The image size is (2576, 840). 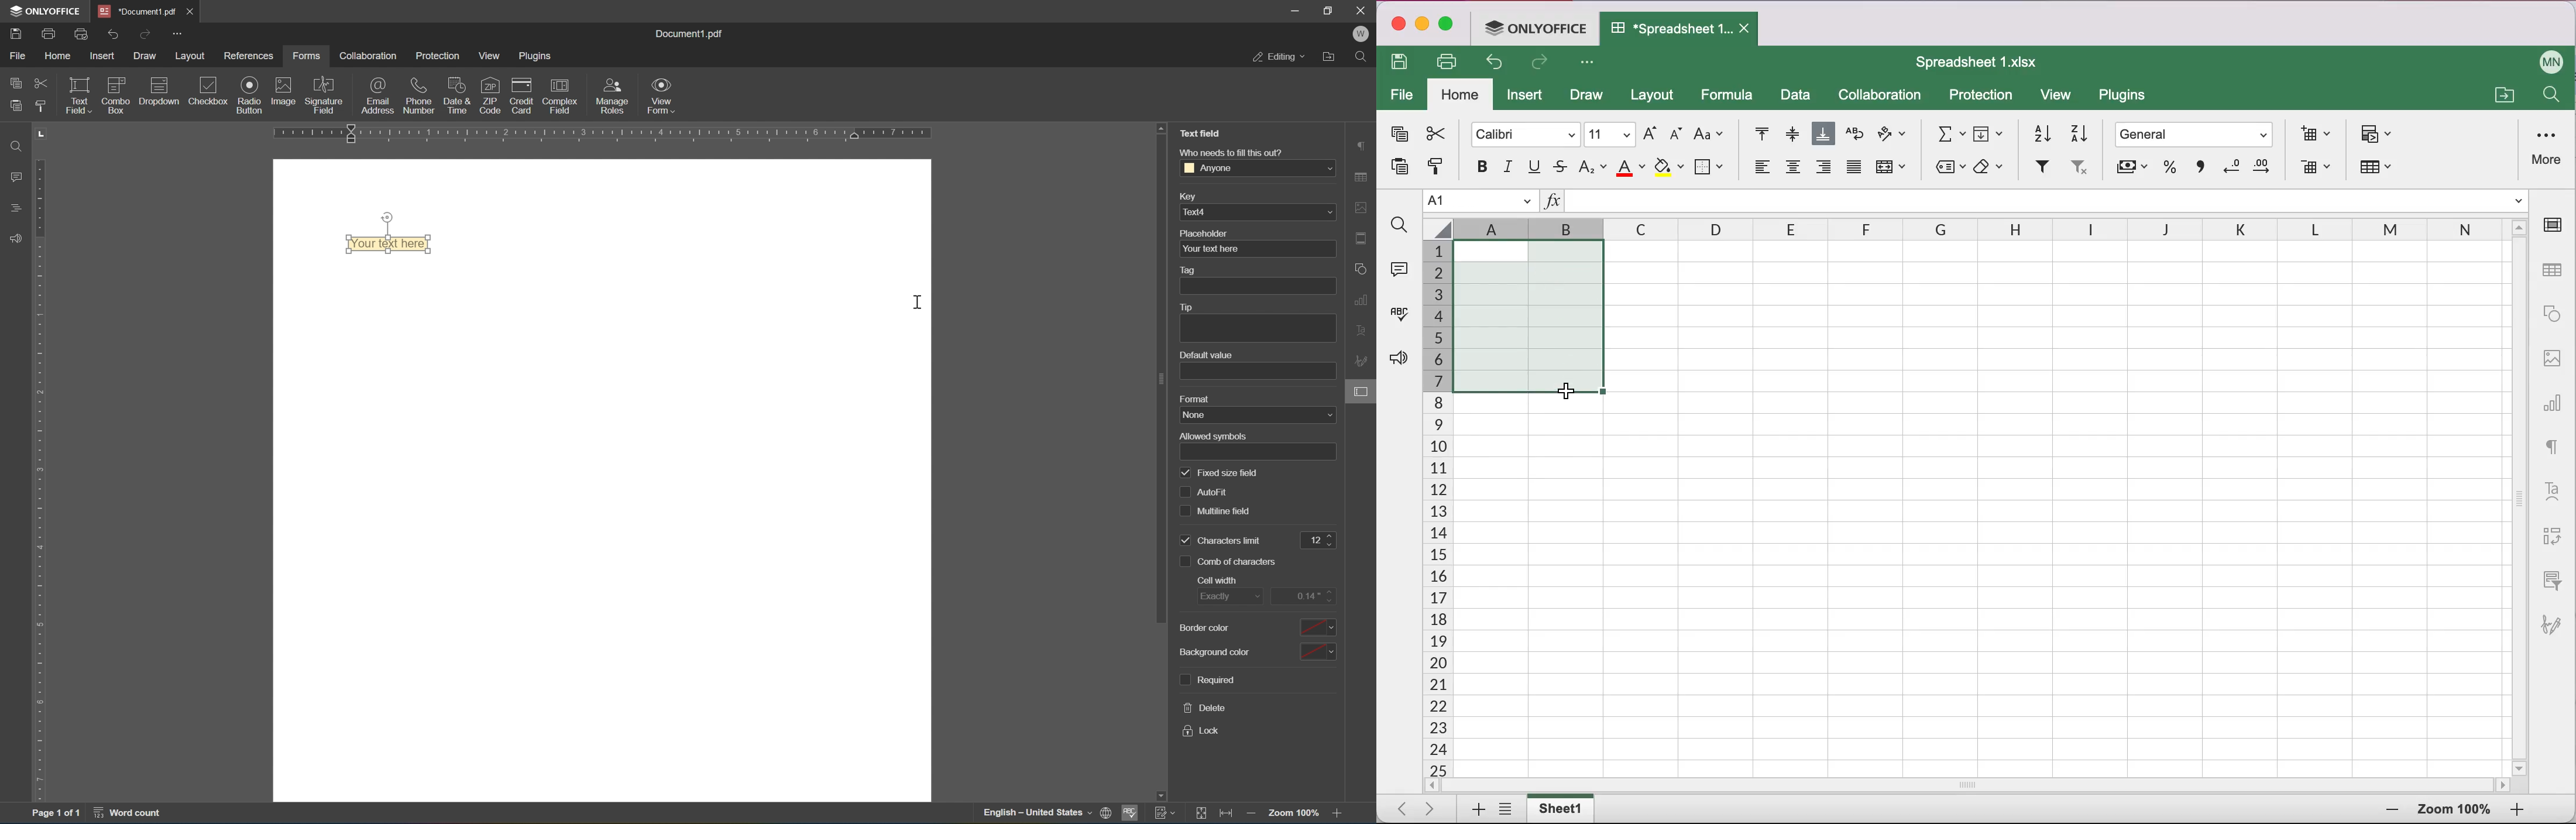 I want to click on cut, so click(x=1434, y=133).